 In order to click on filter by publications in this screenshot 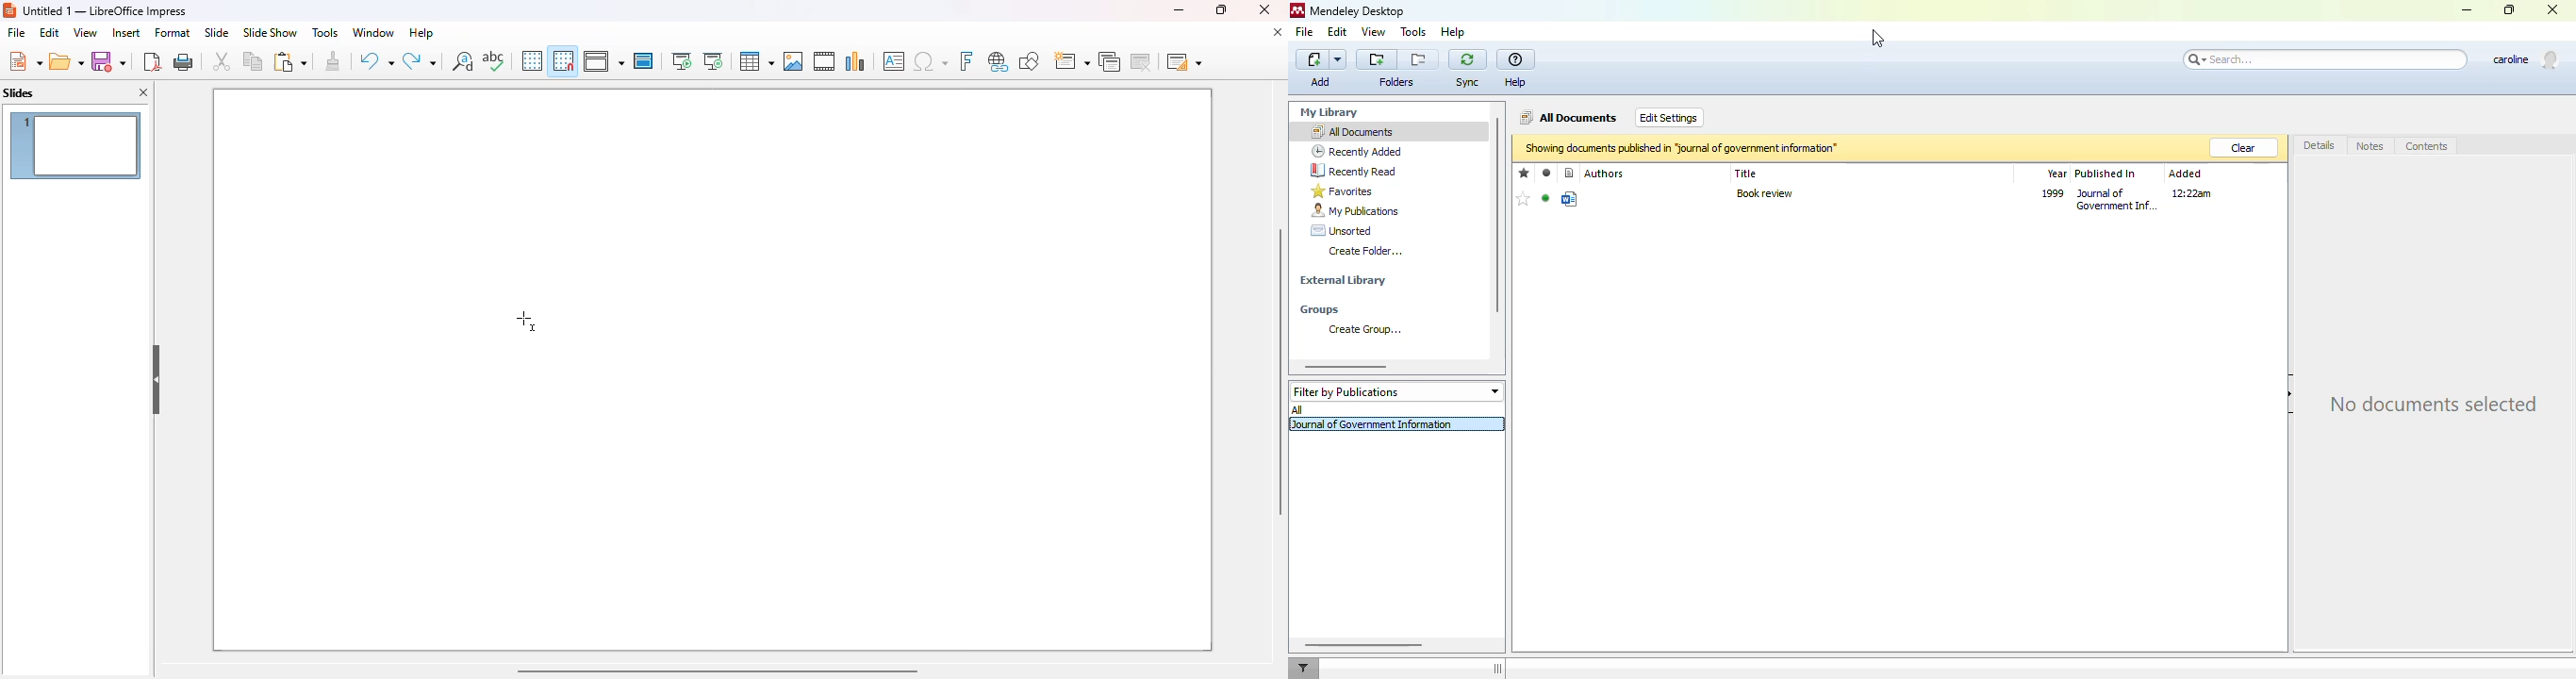, I will do `click(1395, 390)`.